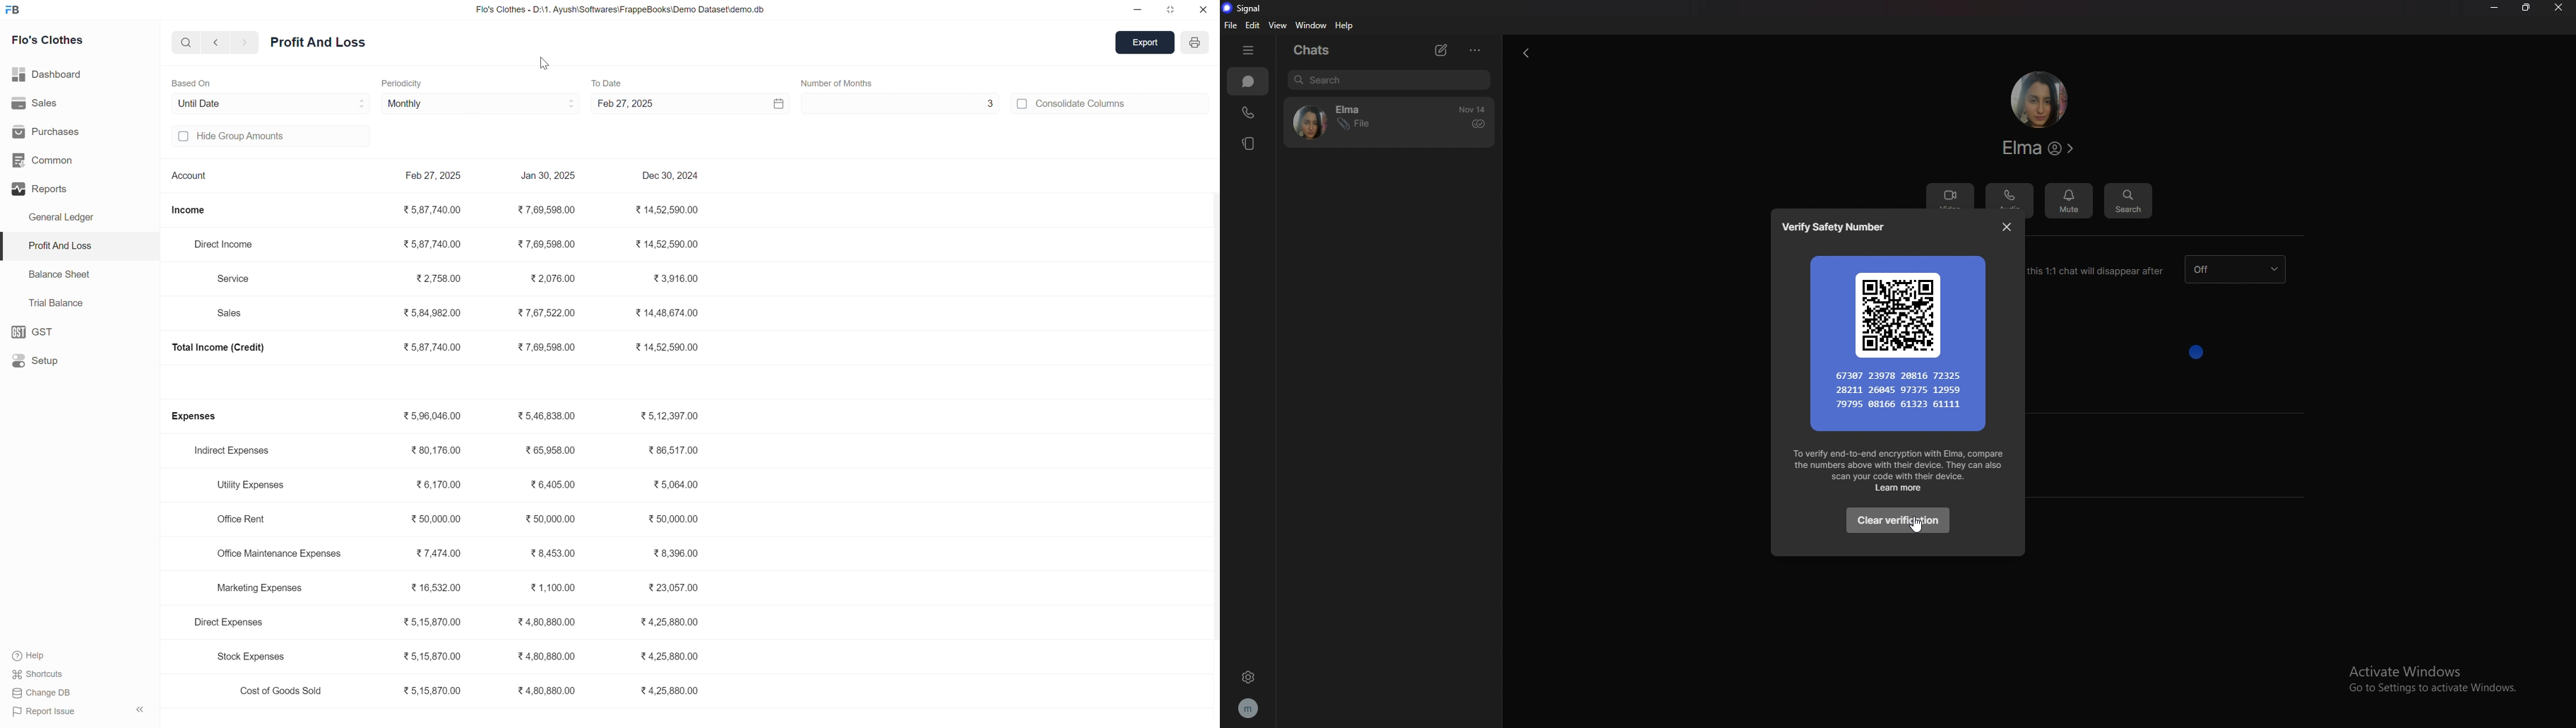 Image resolution: width=2576 pixels, height=728 pixels. Describe the element at coordinates (1205, 10) in the screenshot. I see `close` at that location.